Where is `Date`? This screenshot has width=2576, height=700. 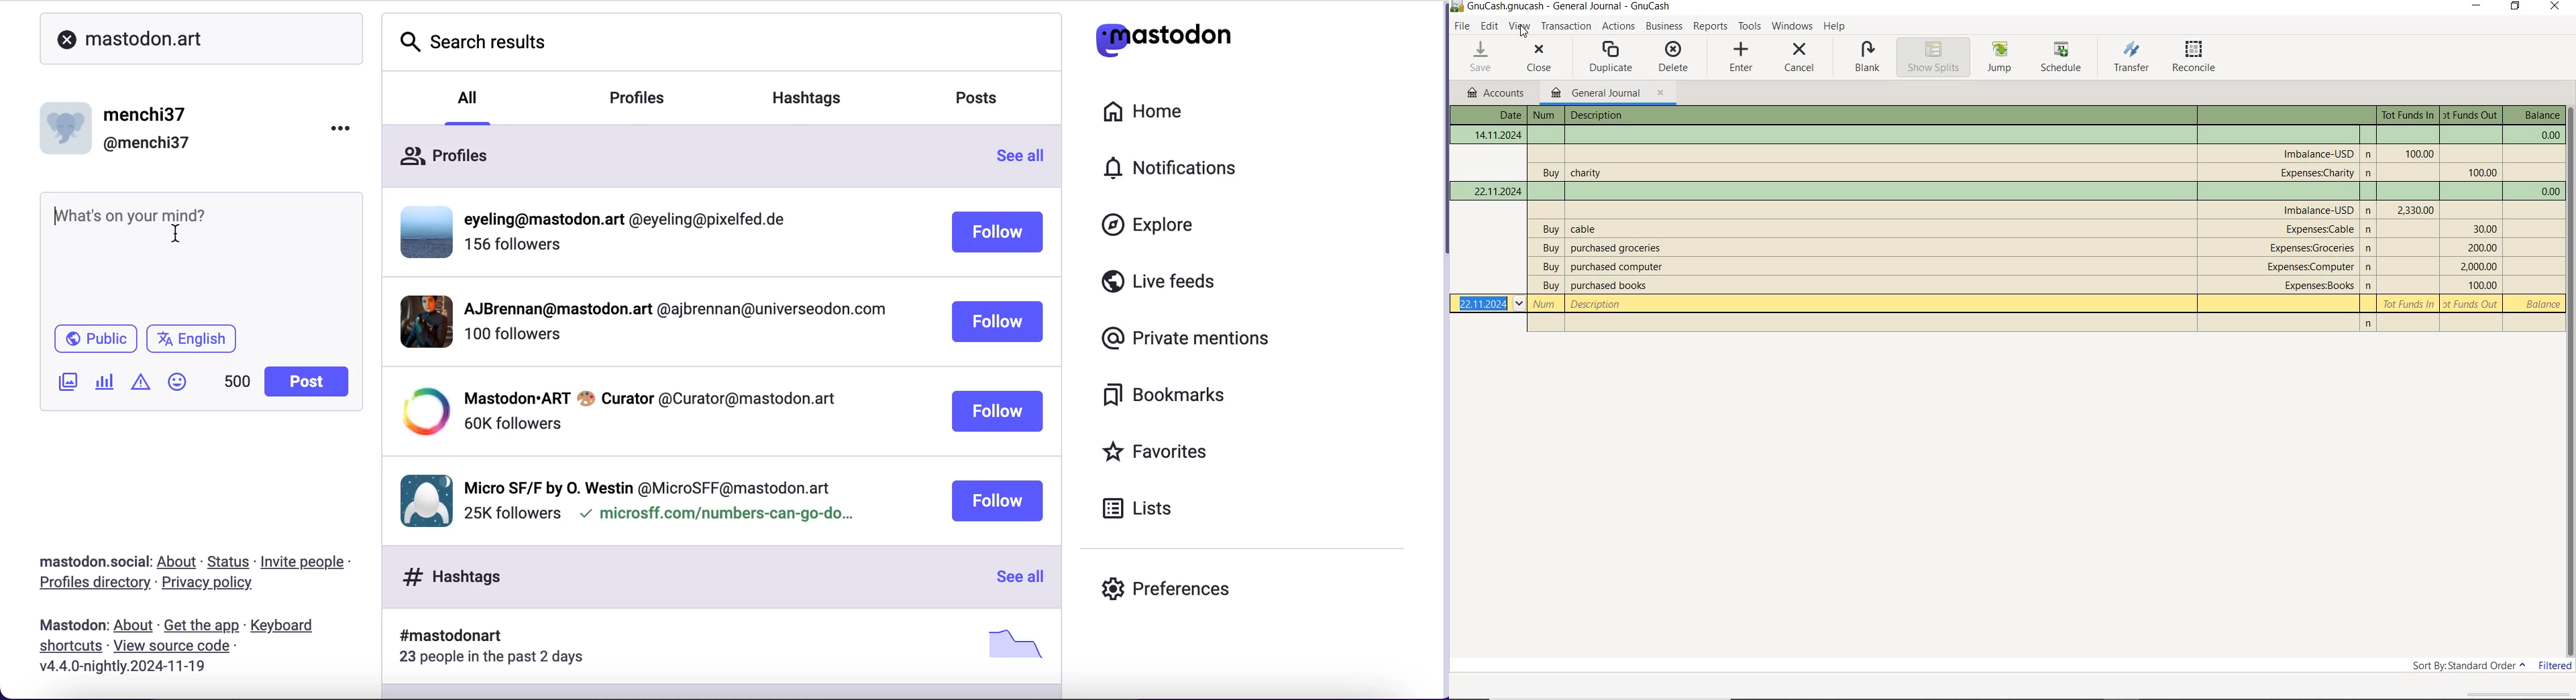
Date is located at coordinates (1483, 304).